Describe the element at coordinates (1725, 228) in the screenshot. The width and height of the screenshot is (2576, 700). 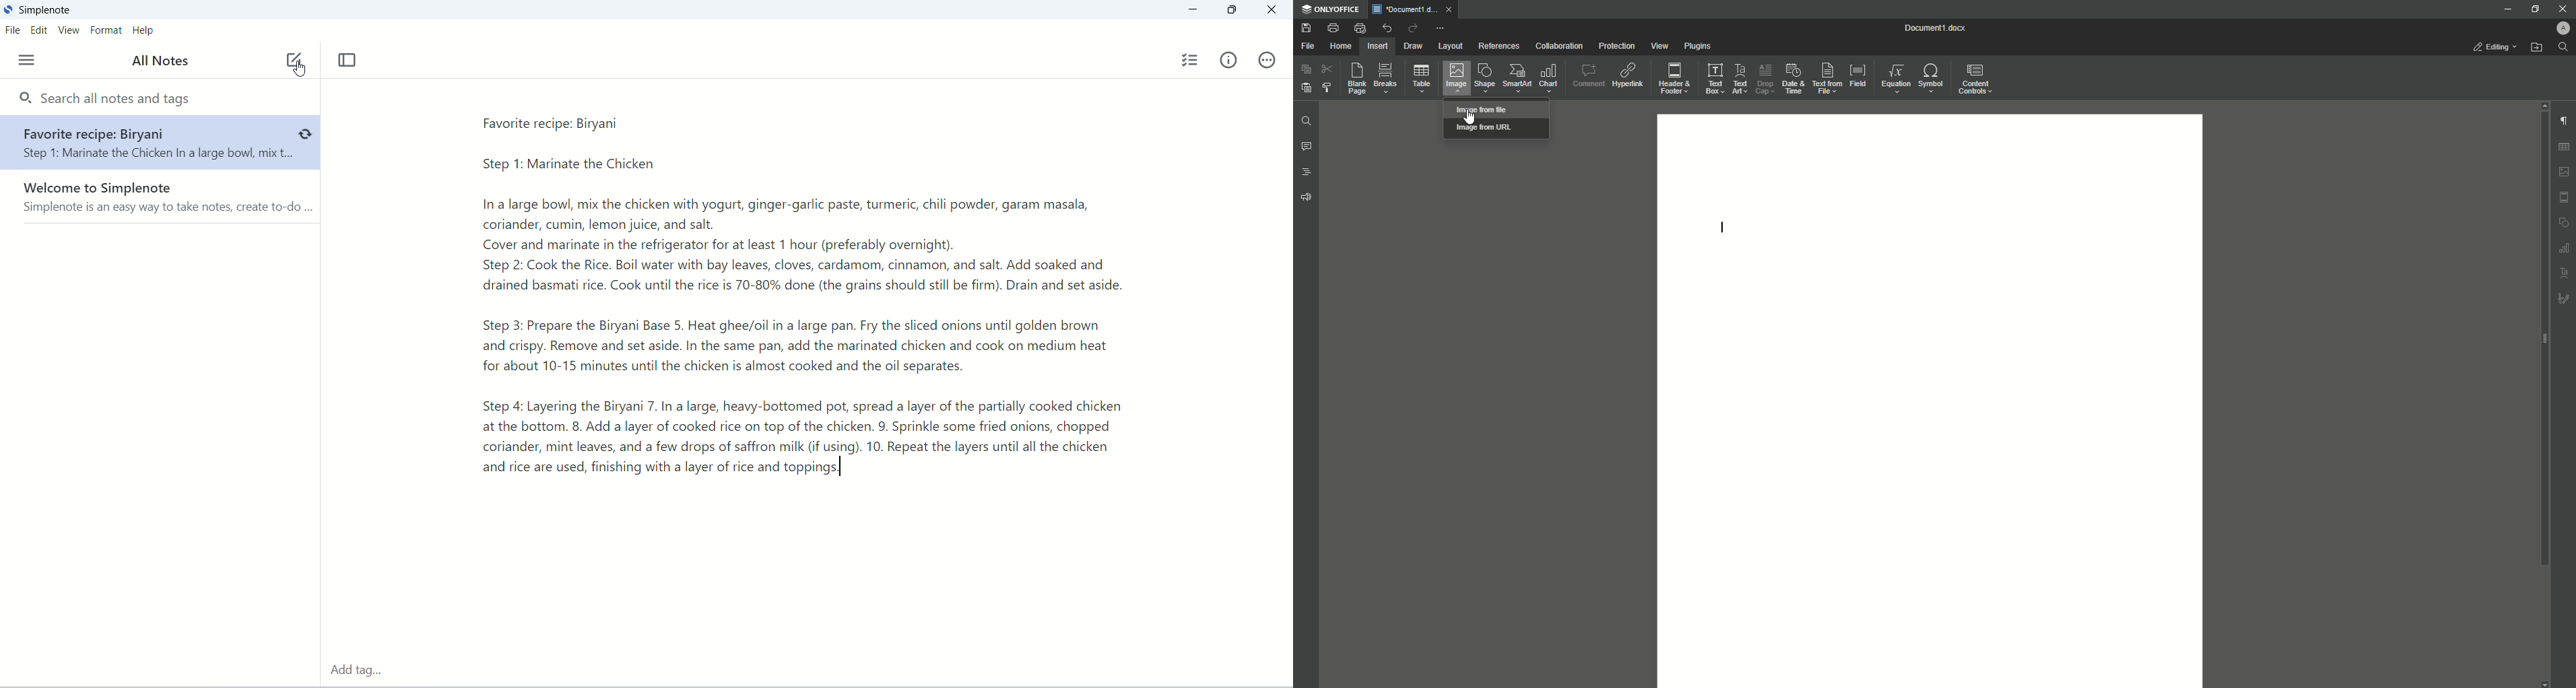
I see `cursor` at that location.